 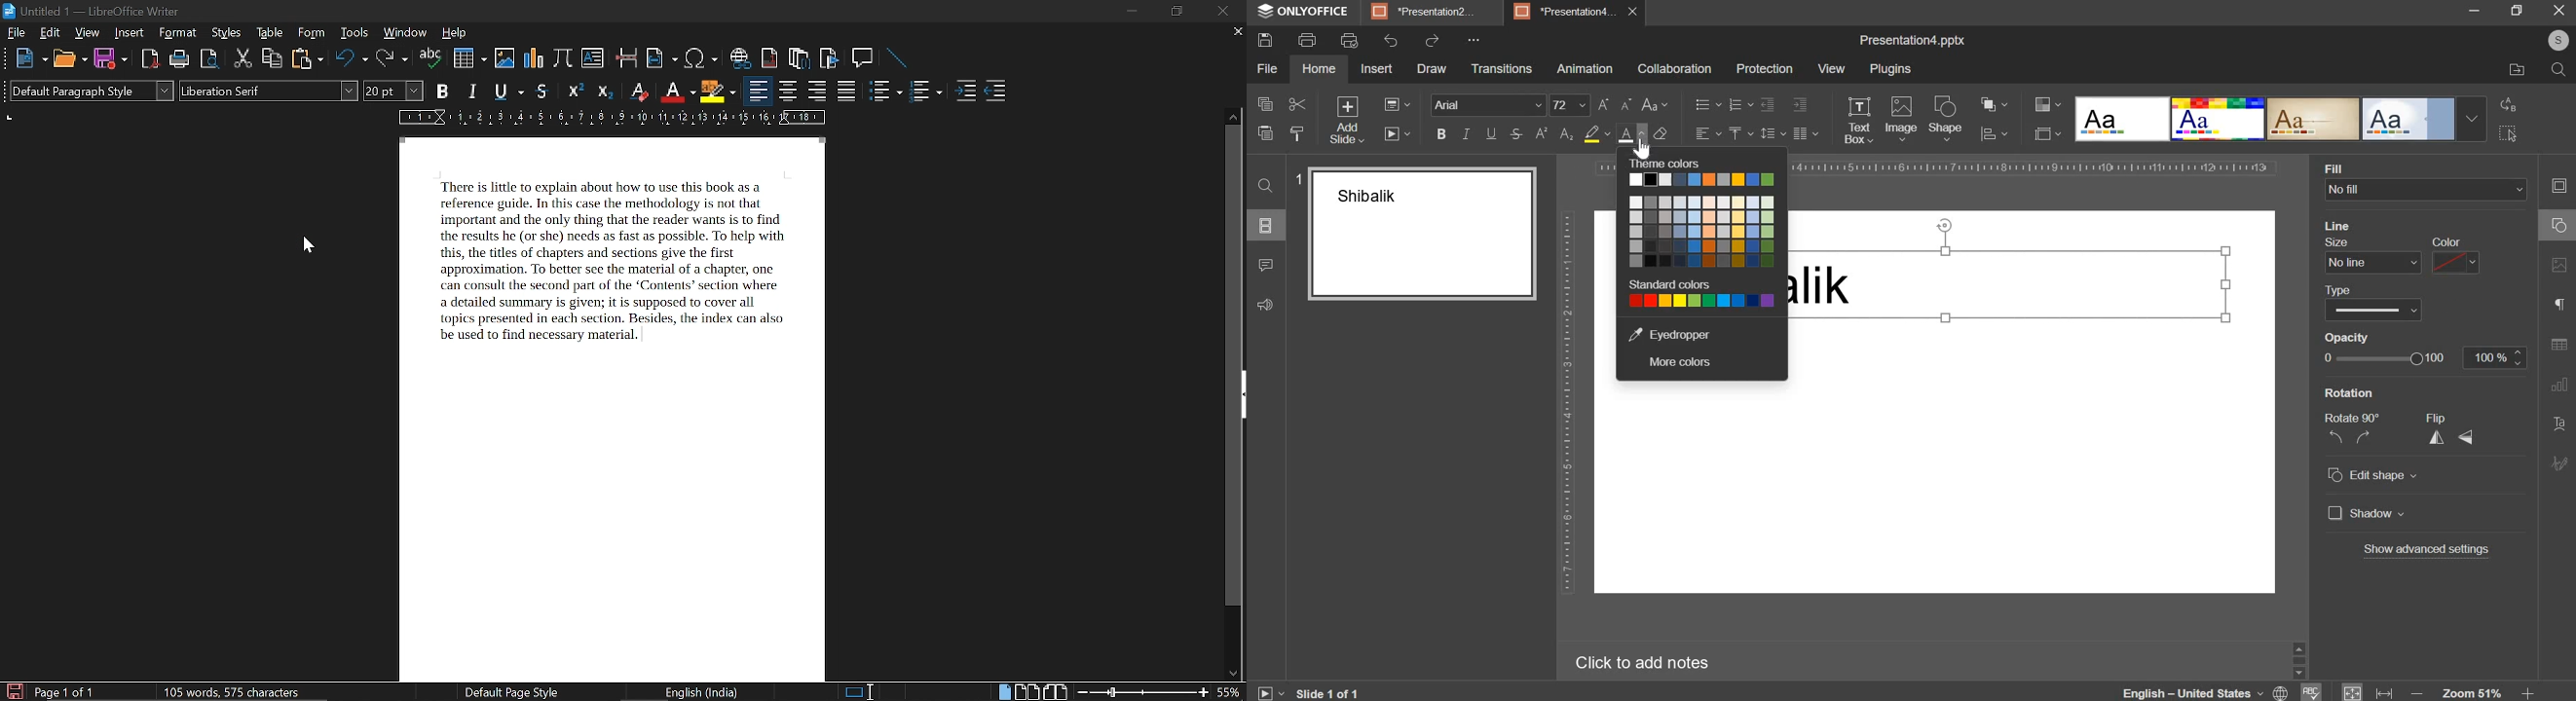 What do you see at coordinates (1773, 134) in the screenshot?
I see `line spacing` at bounding box center [1773, 134].